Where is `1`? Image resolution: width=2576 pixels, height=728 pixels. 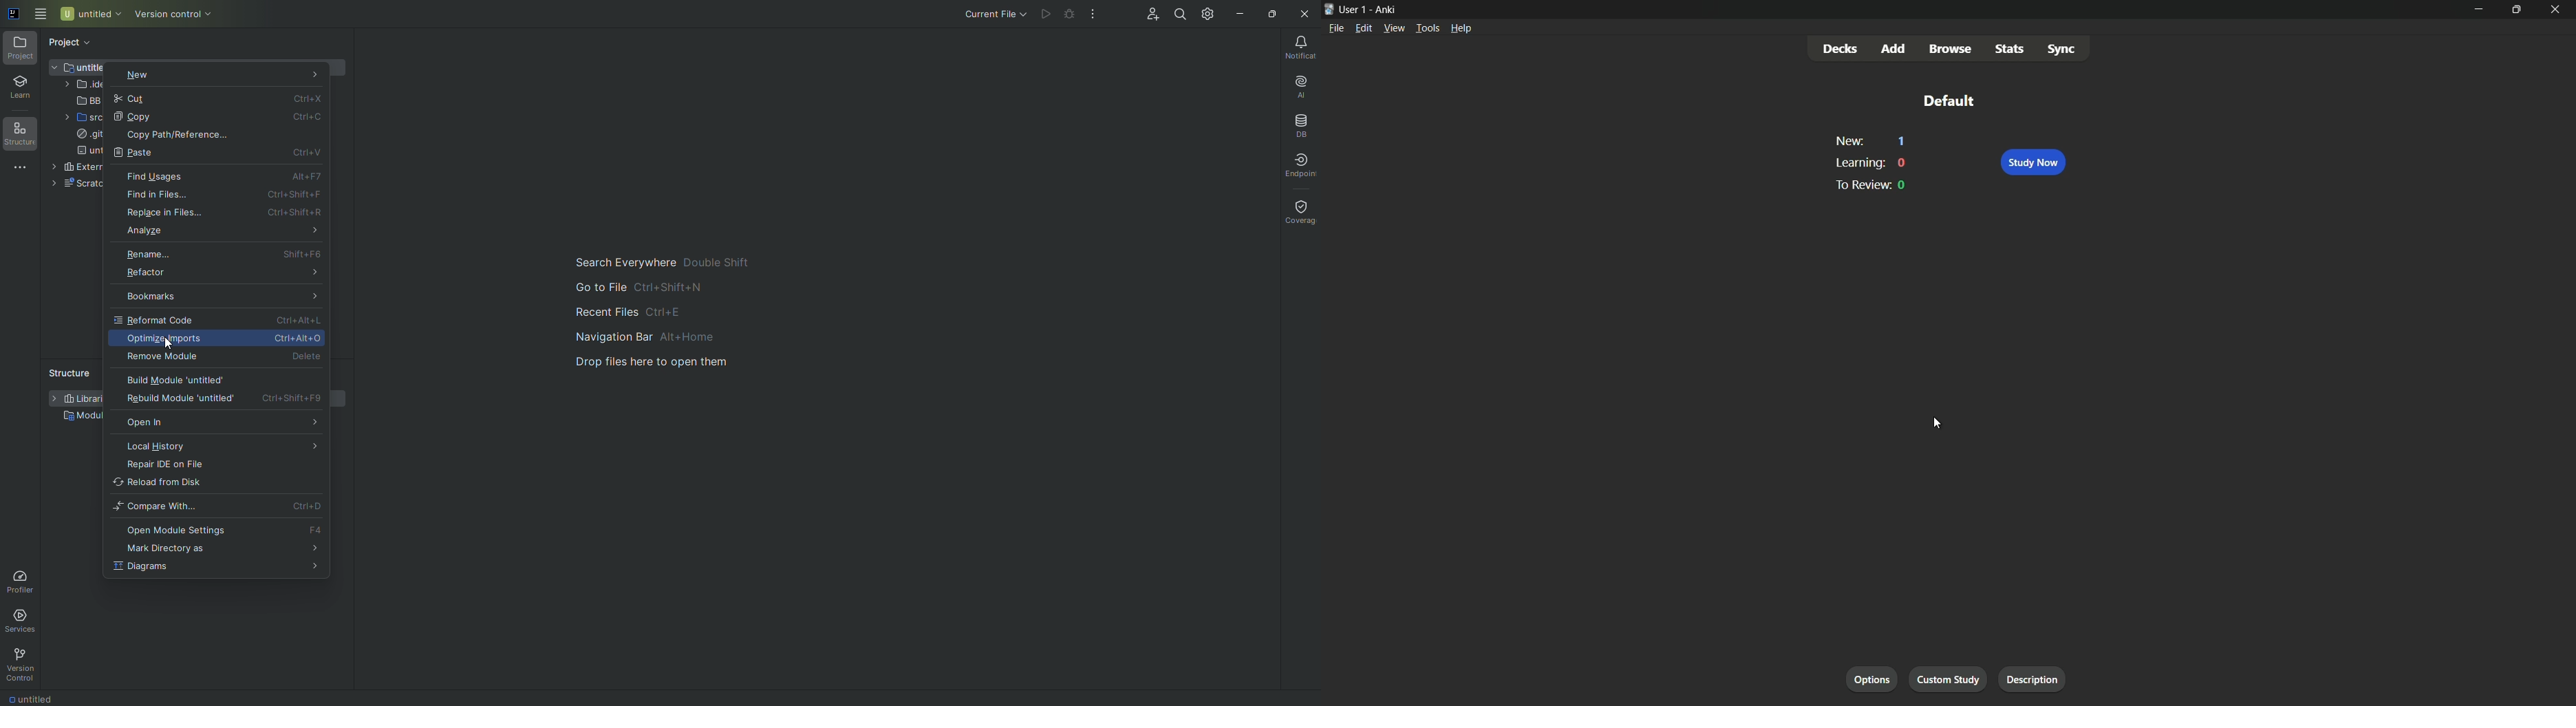 1 is located at coordinates (1903, 141).